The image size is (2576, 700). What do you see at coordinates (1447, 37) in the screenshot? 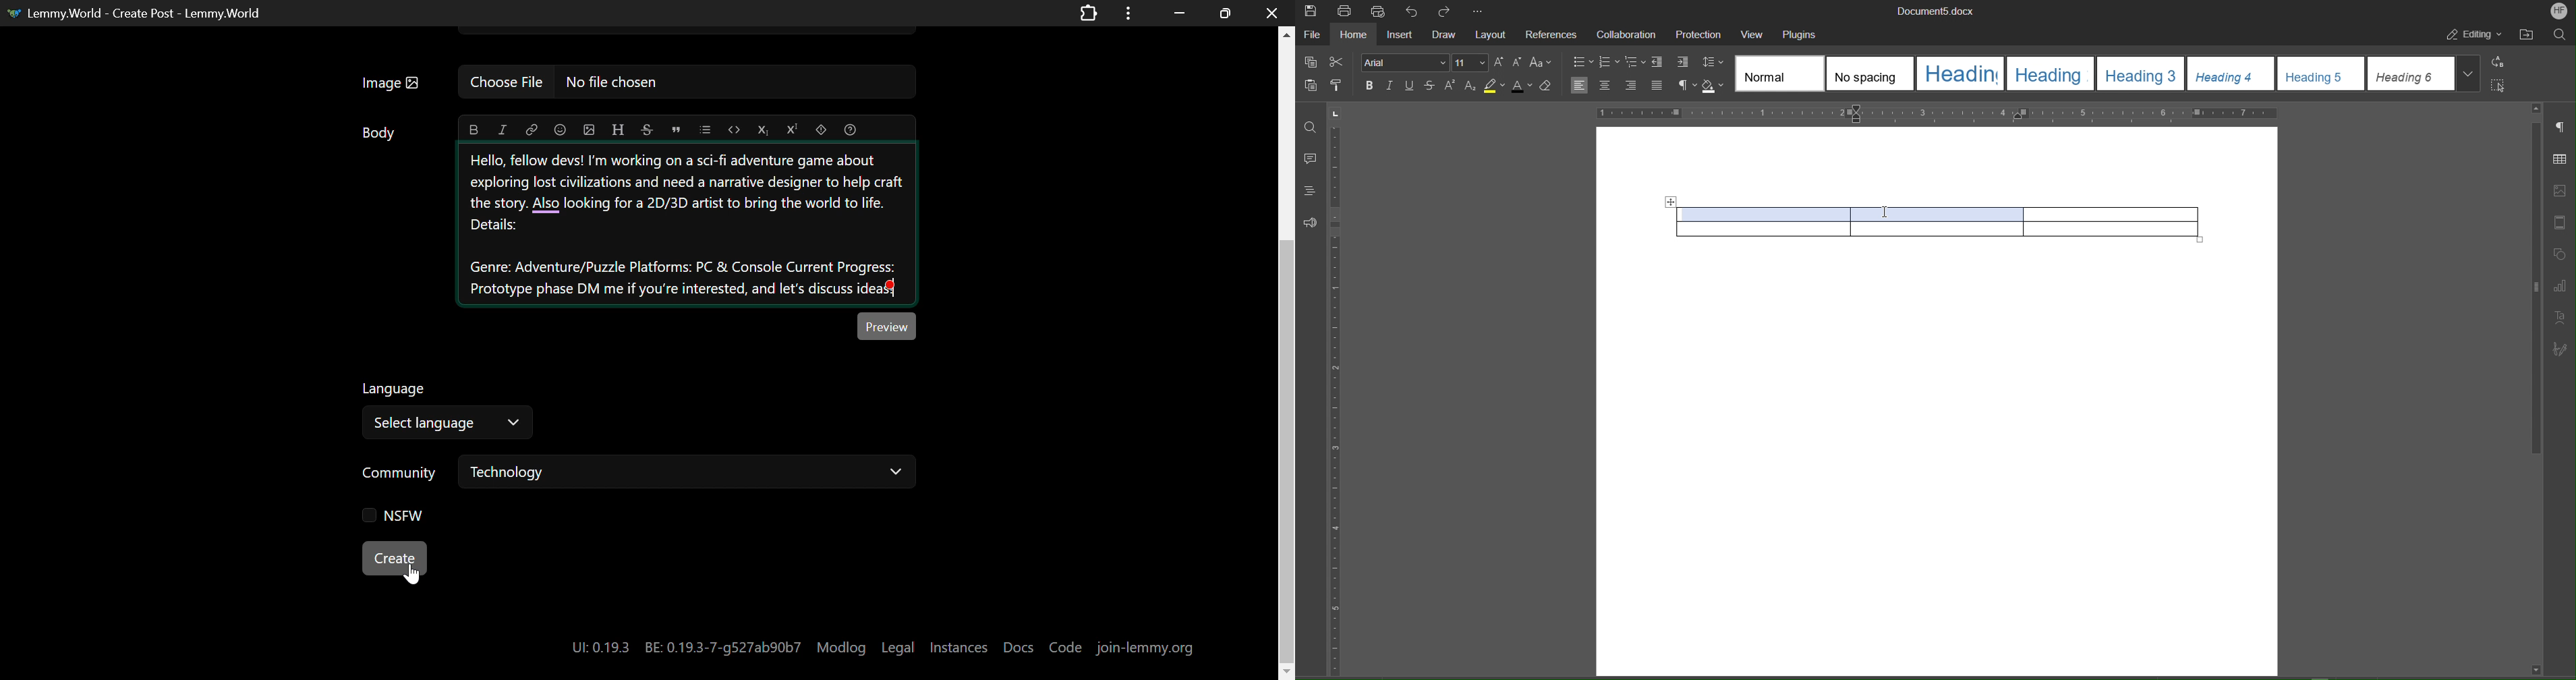
I see `Draw` at bounding box center [1447, 37].